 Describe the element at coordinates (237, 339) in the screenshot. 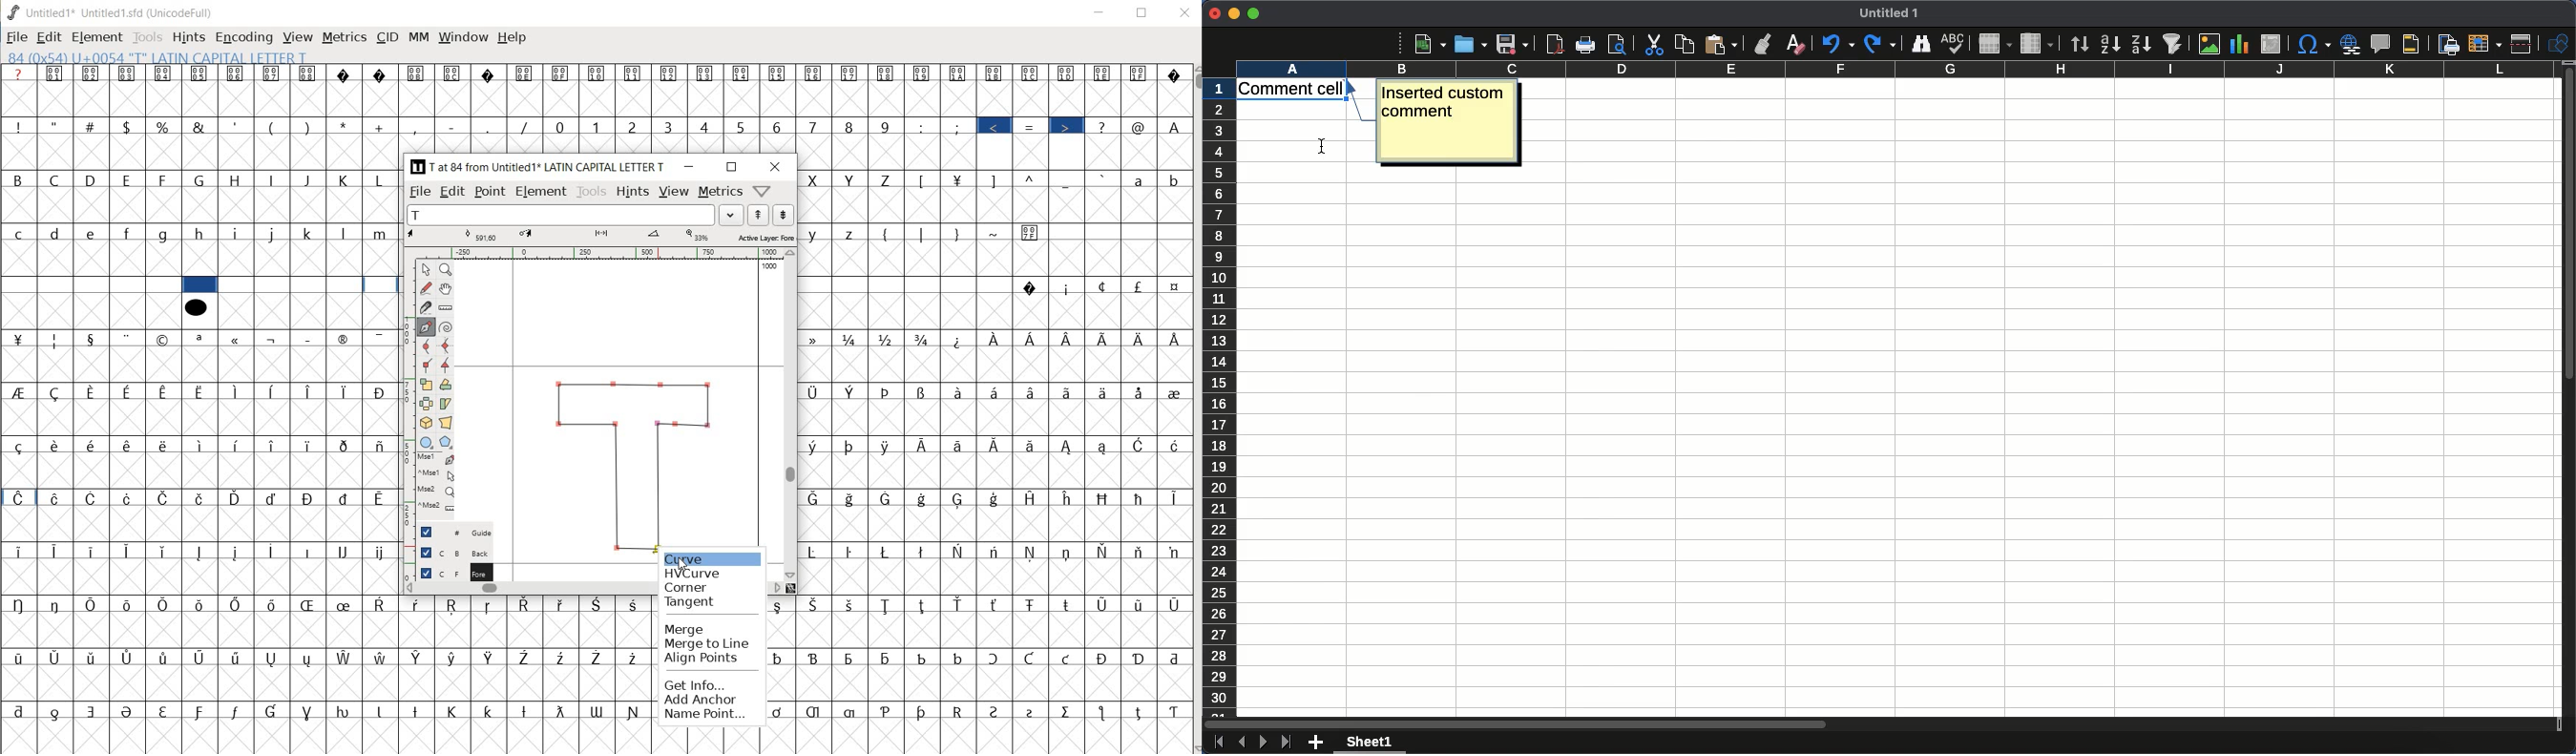

I see `Symbol` at that location.